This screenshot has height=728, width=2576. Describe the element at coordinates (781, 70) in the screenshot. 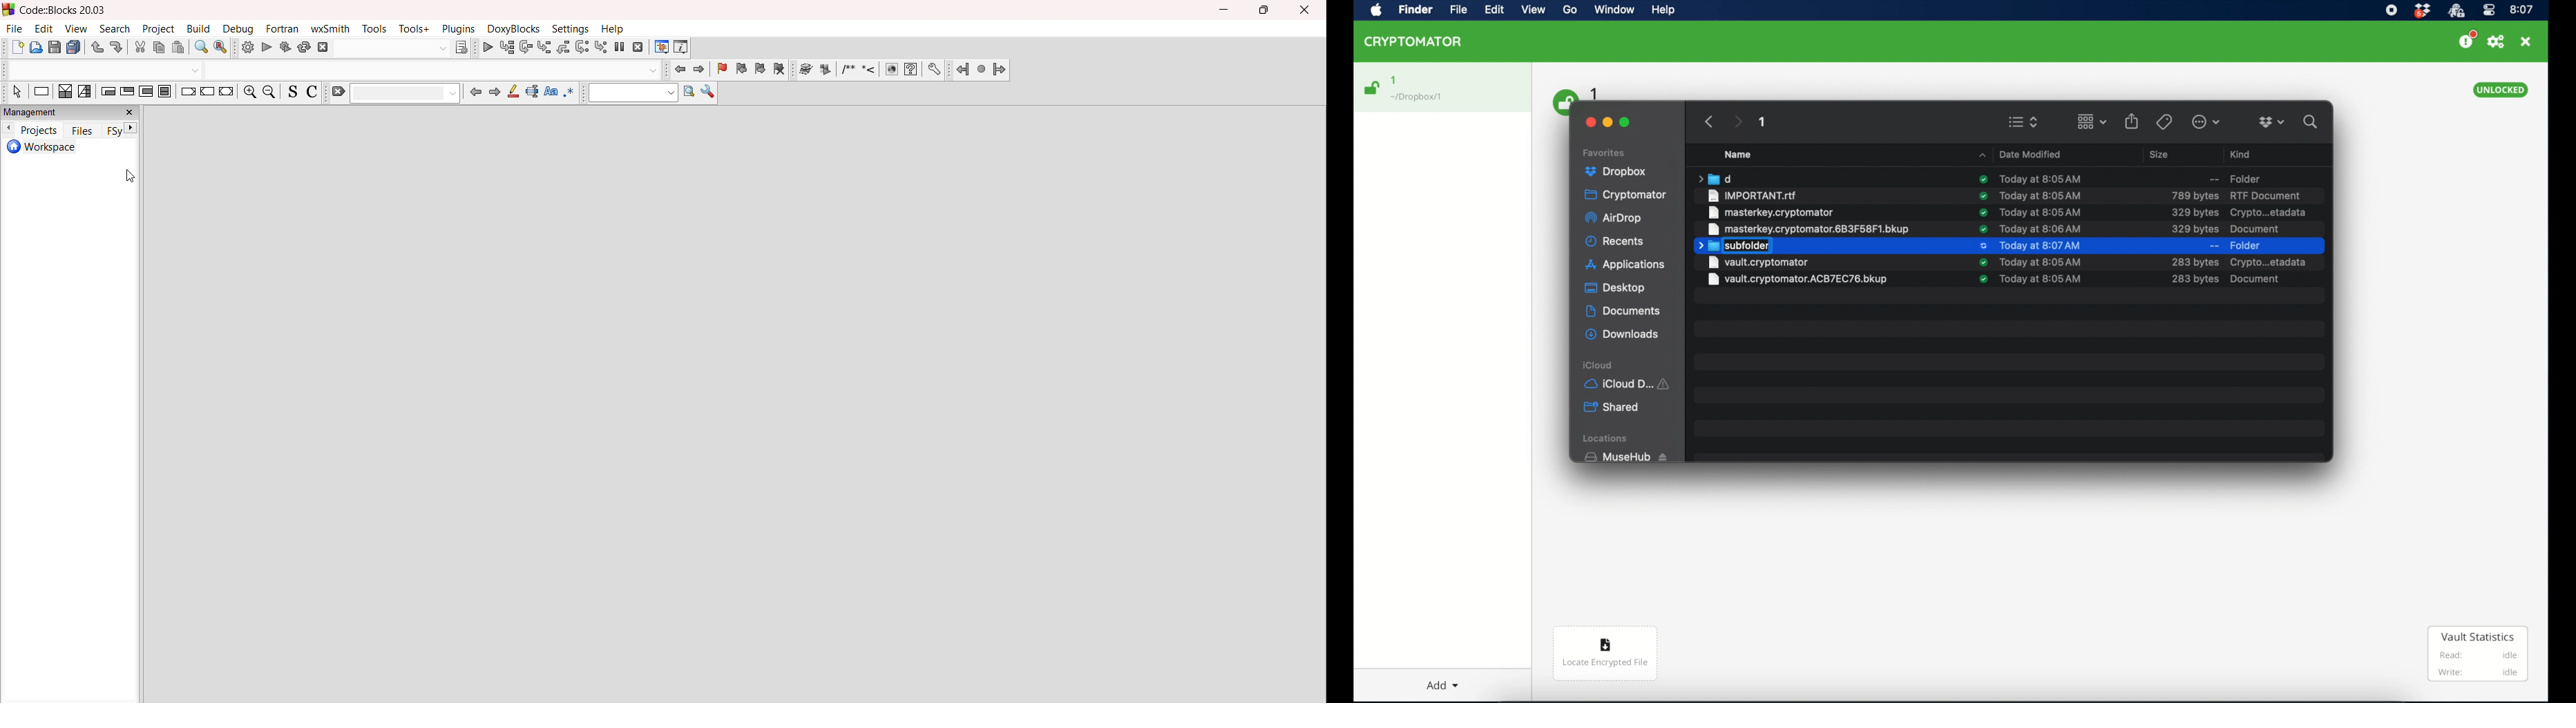

I see `clear bookmark` at that location.